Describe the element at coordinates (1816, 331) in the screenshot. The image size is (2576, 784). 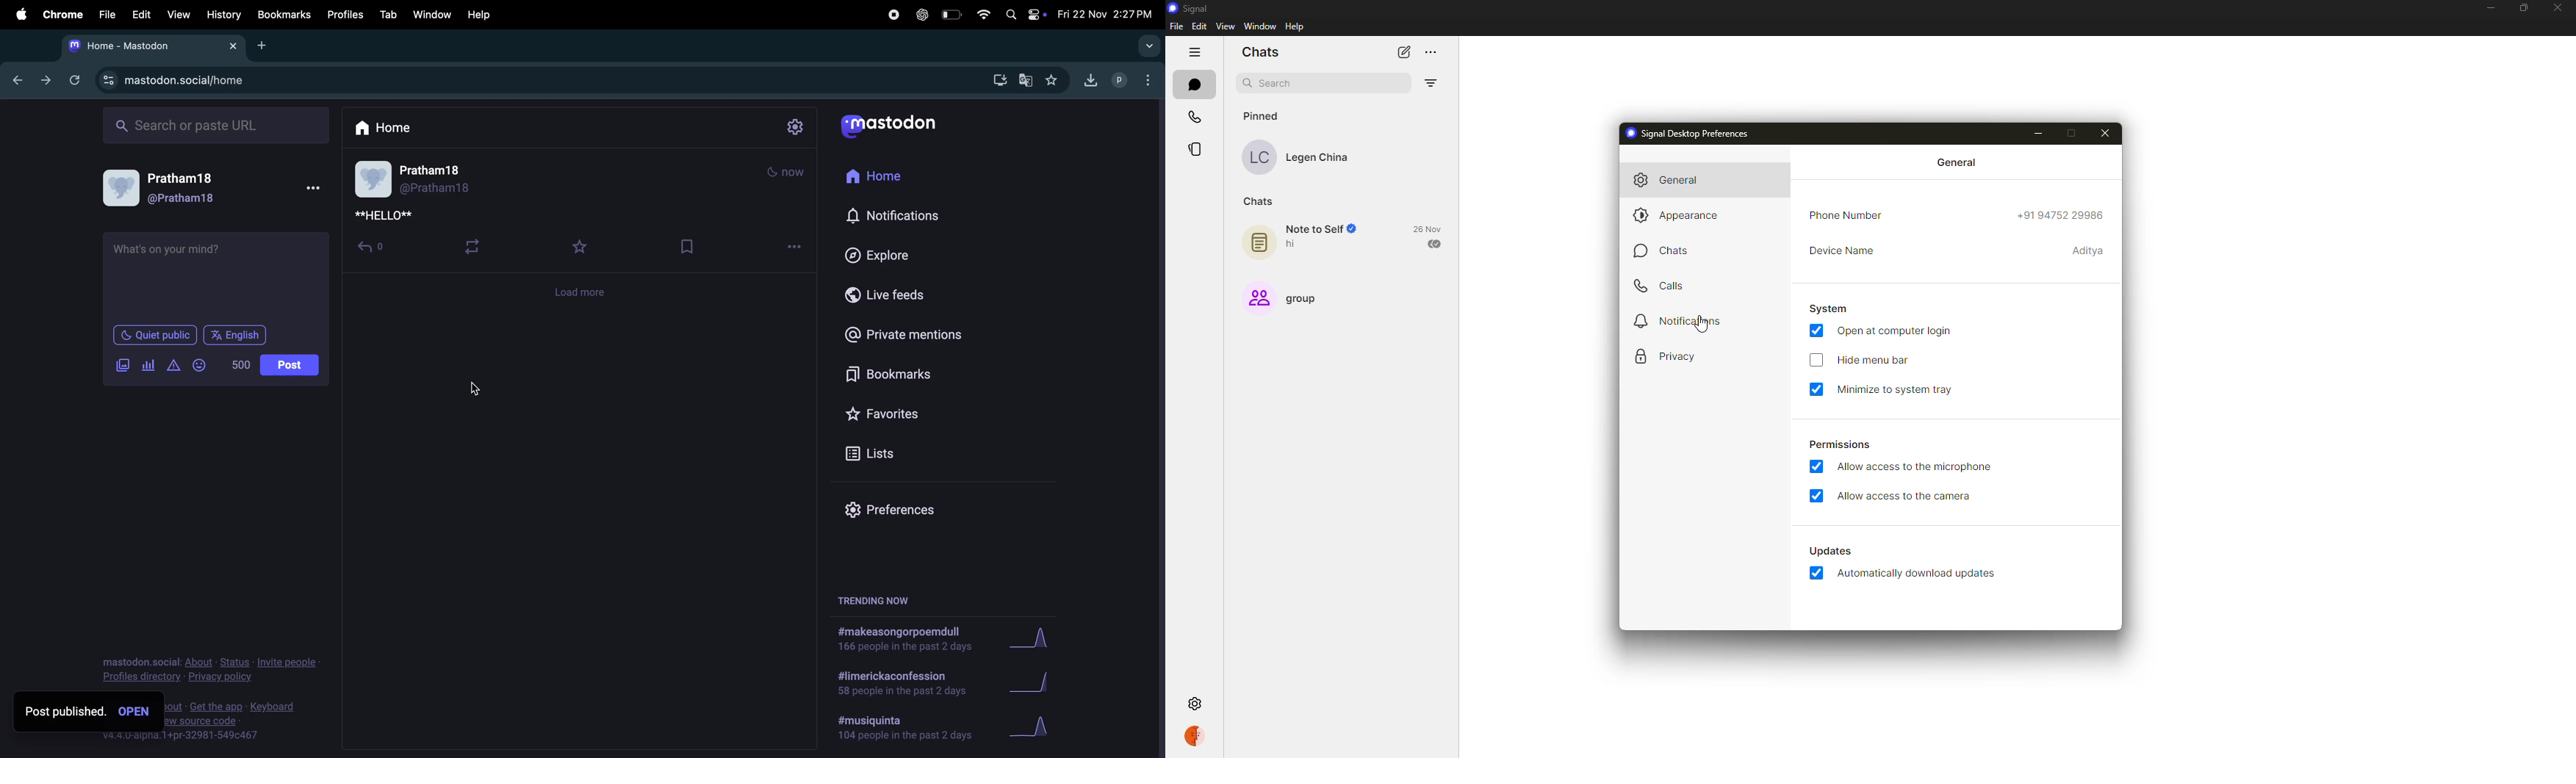
I see `enabled` at that location.